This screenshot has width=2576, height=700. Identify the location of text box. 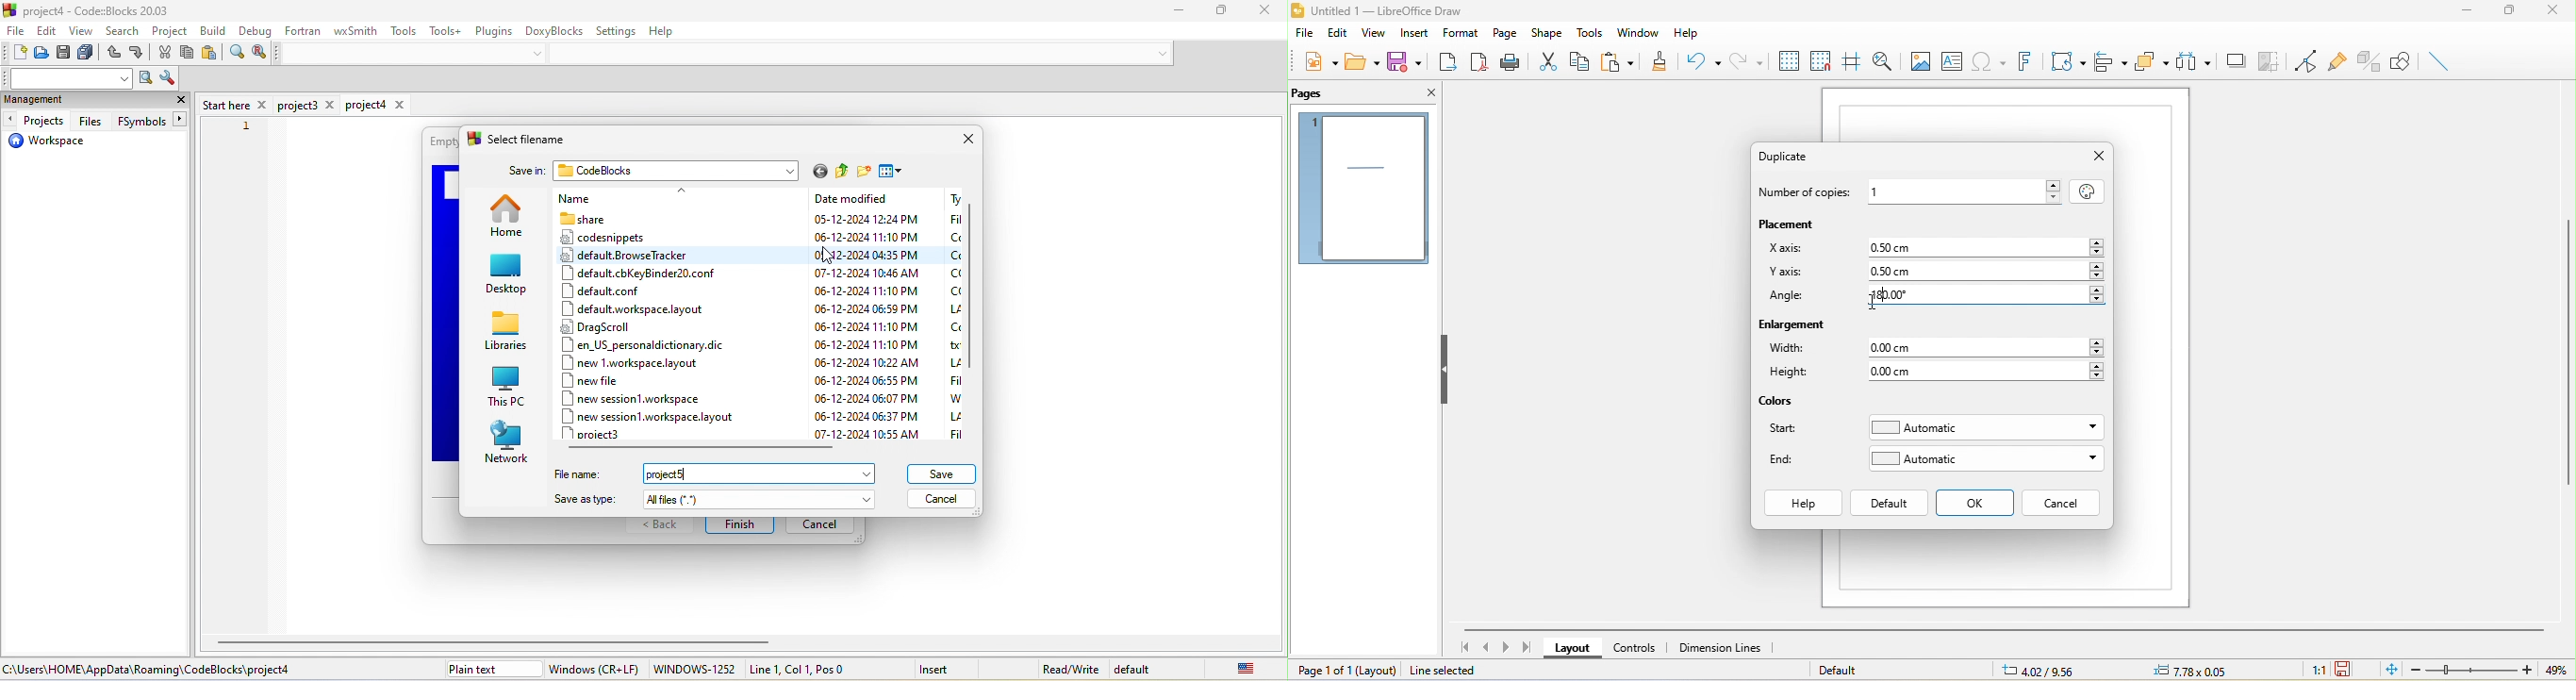
(1952, 60).